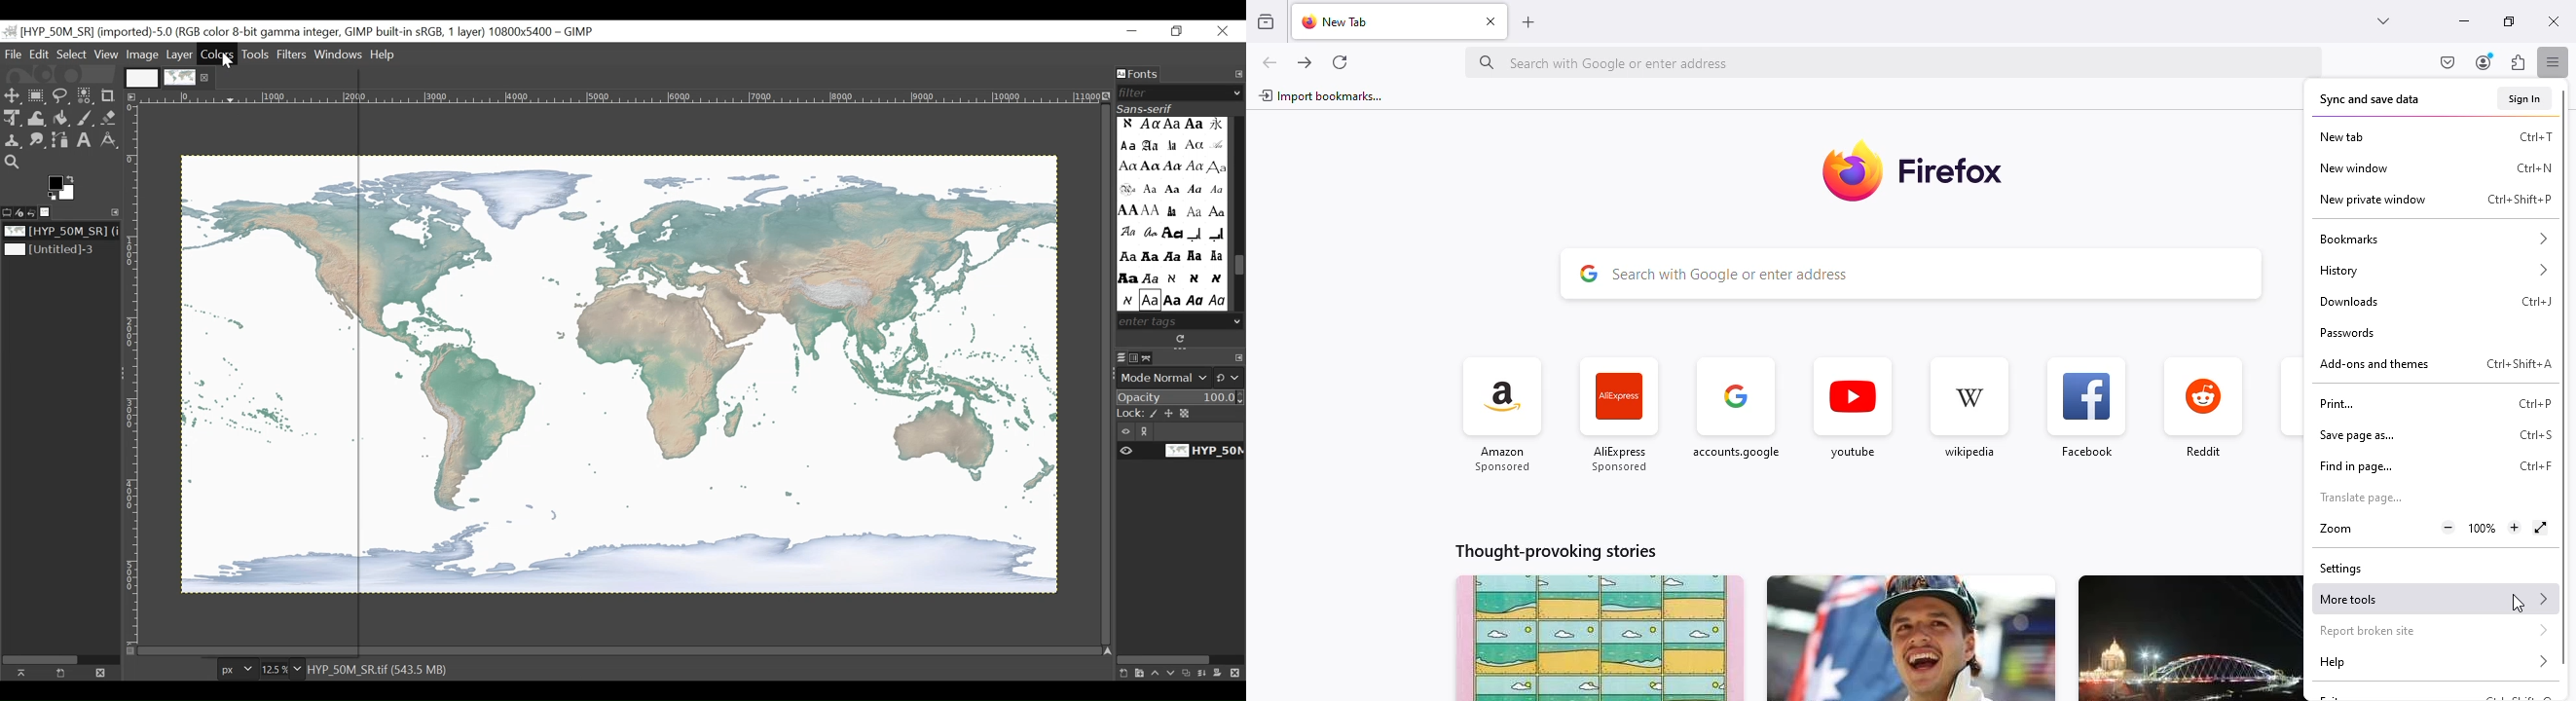 Image resolution: width=2576 pixels, height=728 pixels. I want to click on story, so click(1600, 638).